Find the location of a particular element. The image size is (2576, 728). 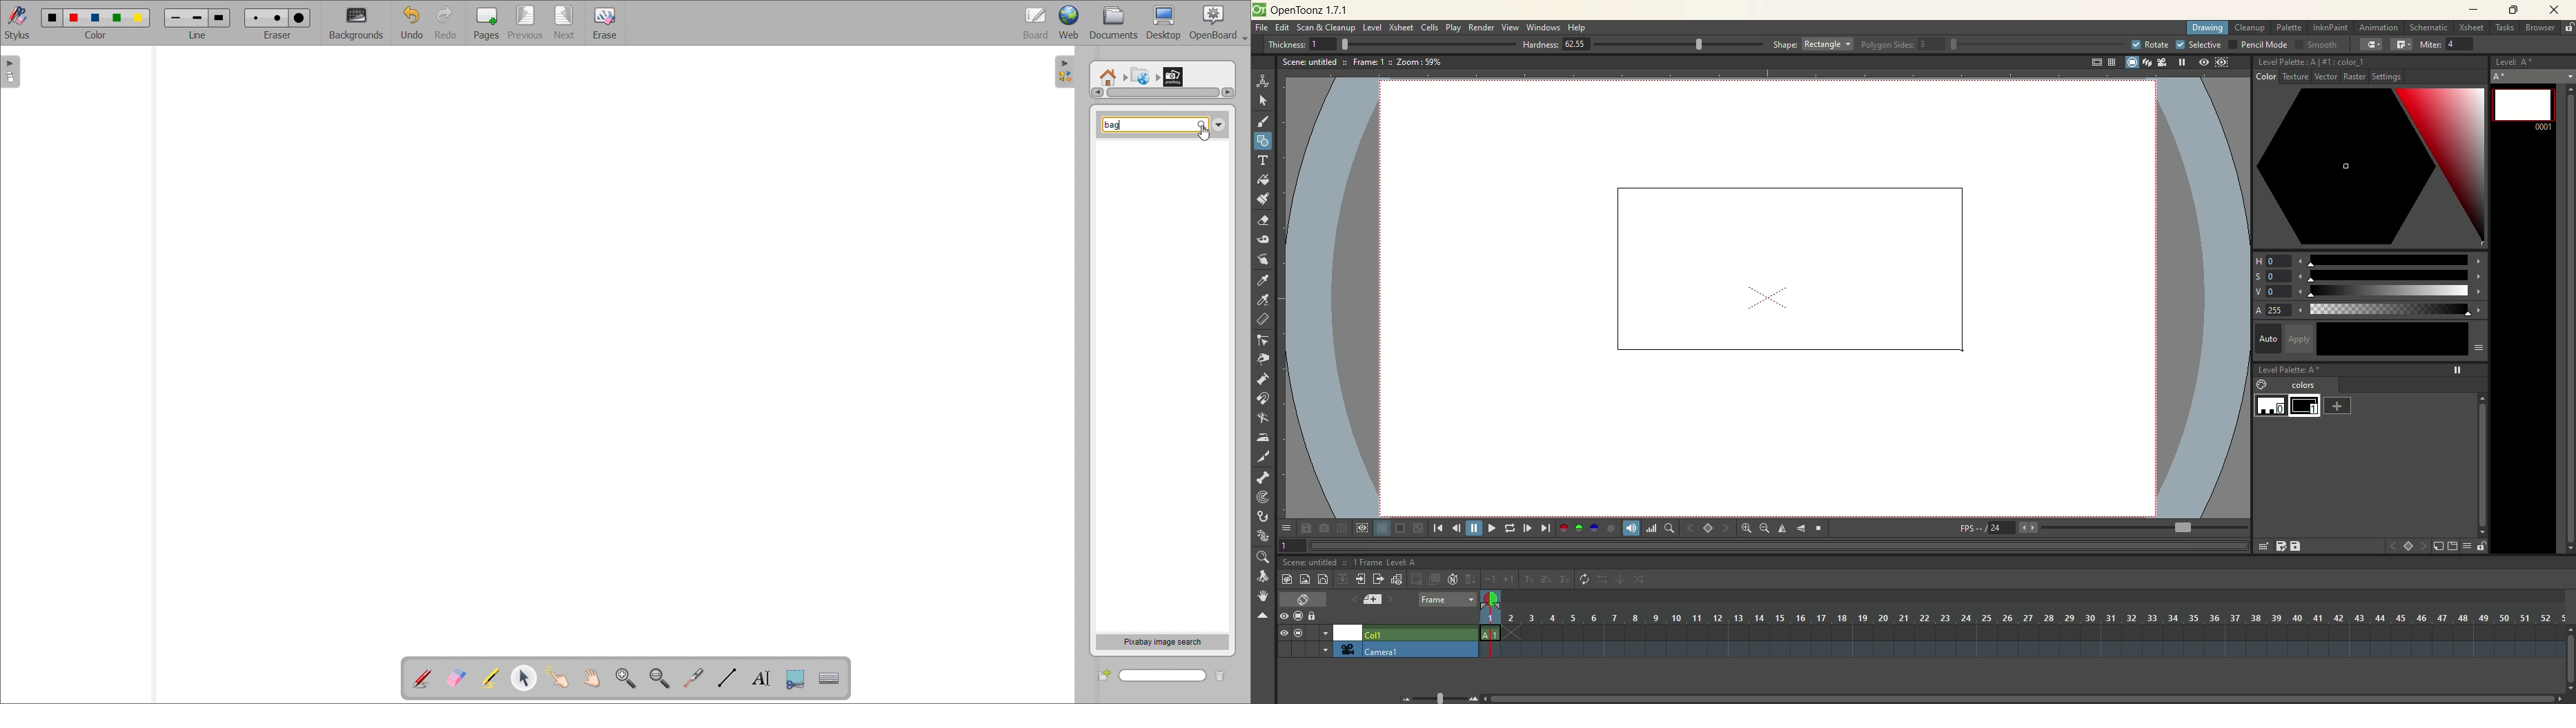

miter is located at coordinates (2449, 44).